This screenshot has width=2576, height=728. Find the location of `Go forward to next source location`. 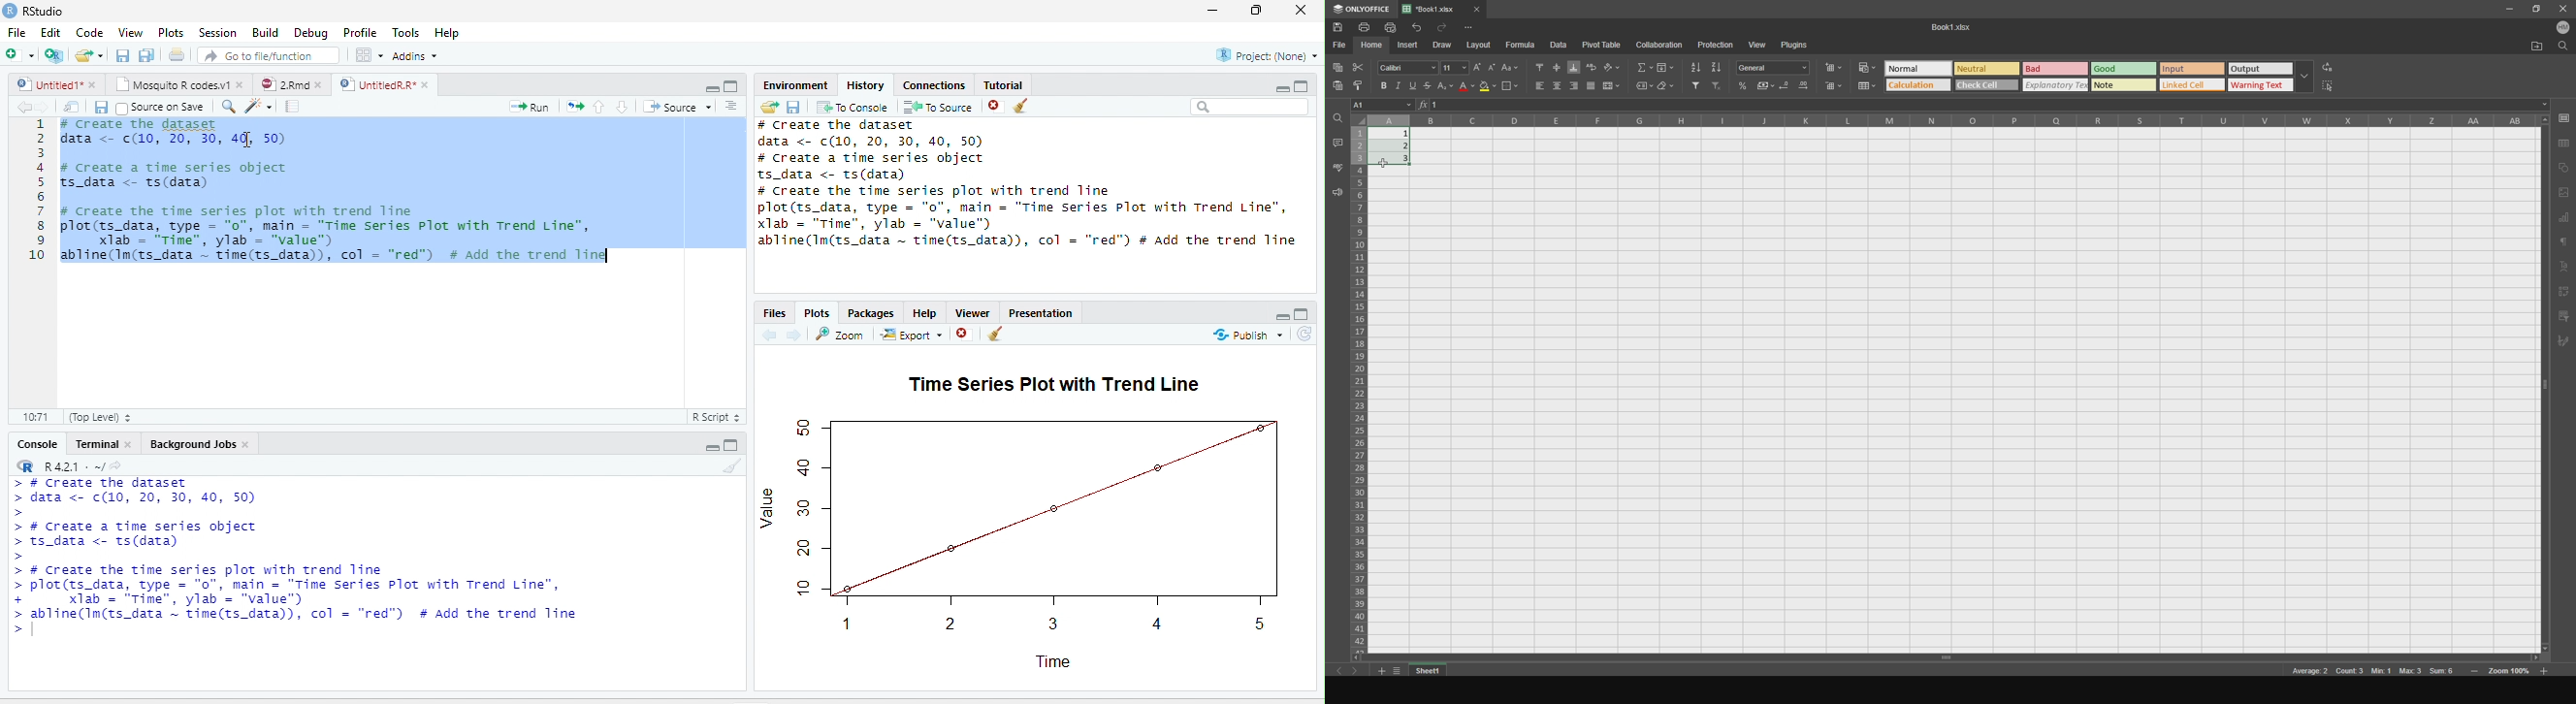

Go forward to next source location is located at coordinates (43, 107).